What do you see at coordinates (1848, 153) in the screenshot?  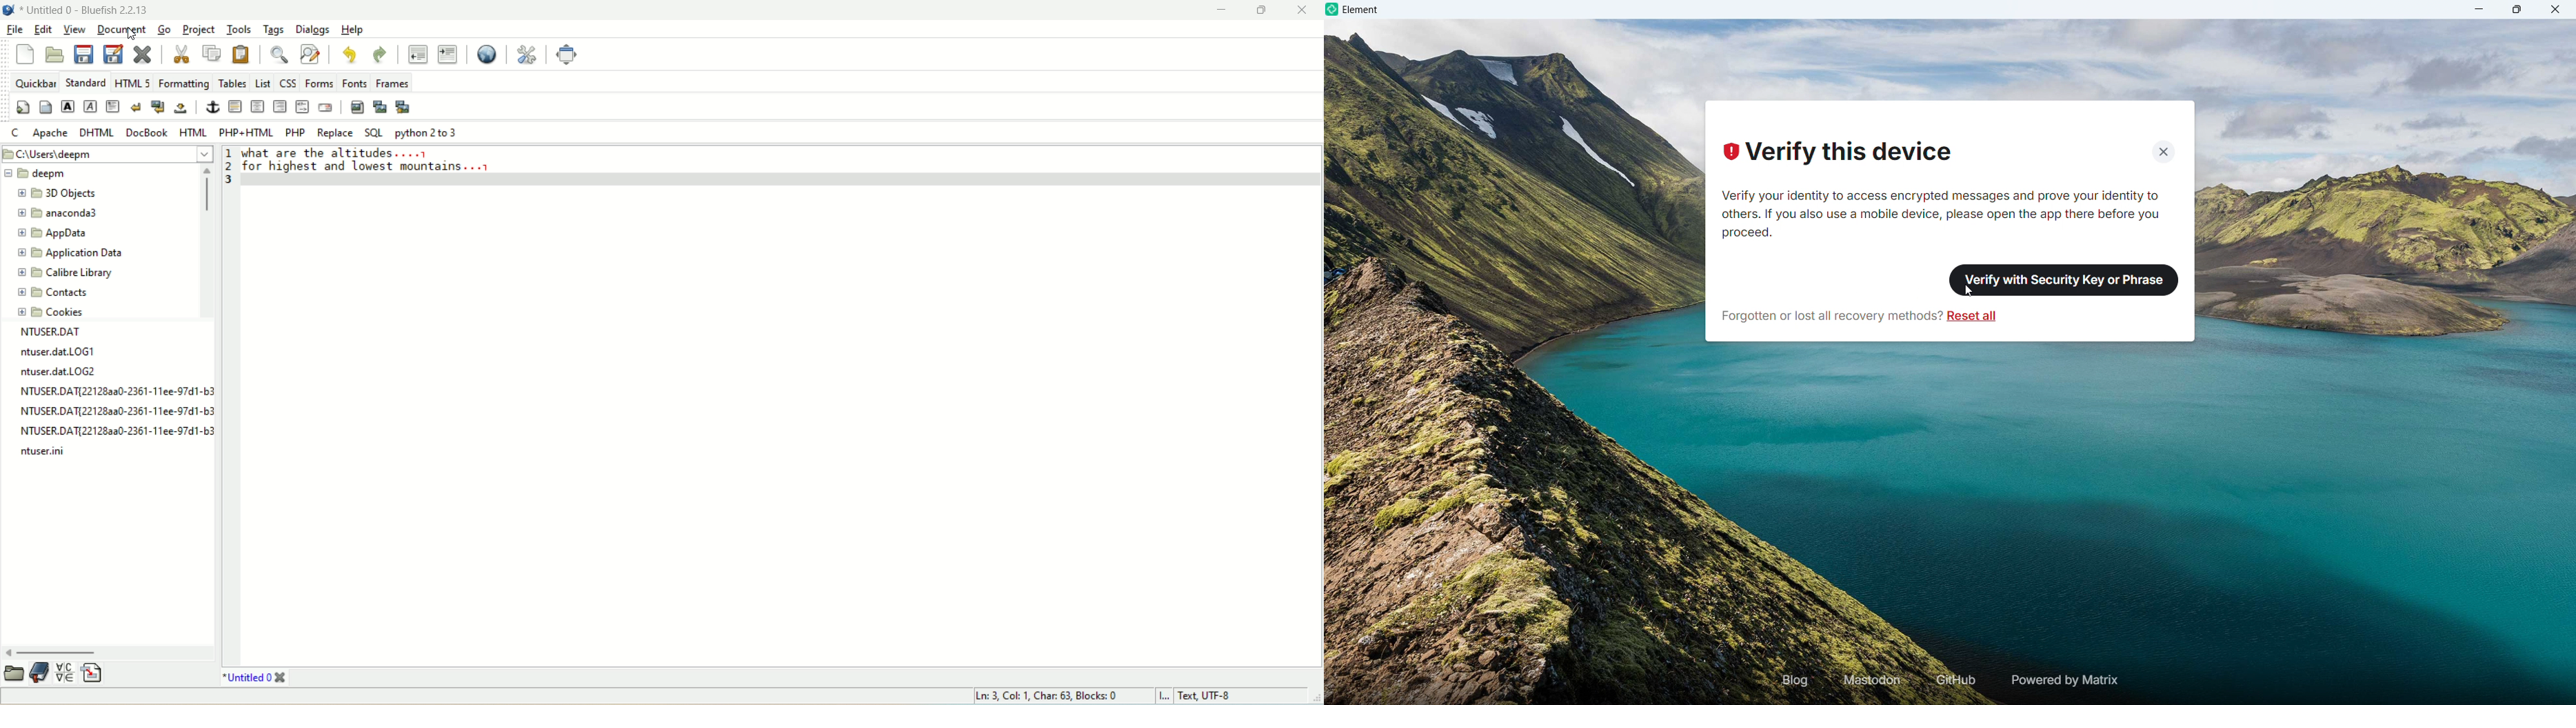 I see `Verify this device ` at bounding box center [1848, 153].